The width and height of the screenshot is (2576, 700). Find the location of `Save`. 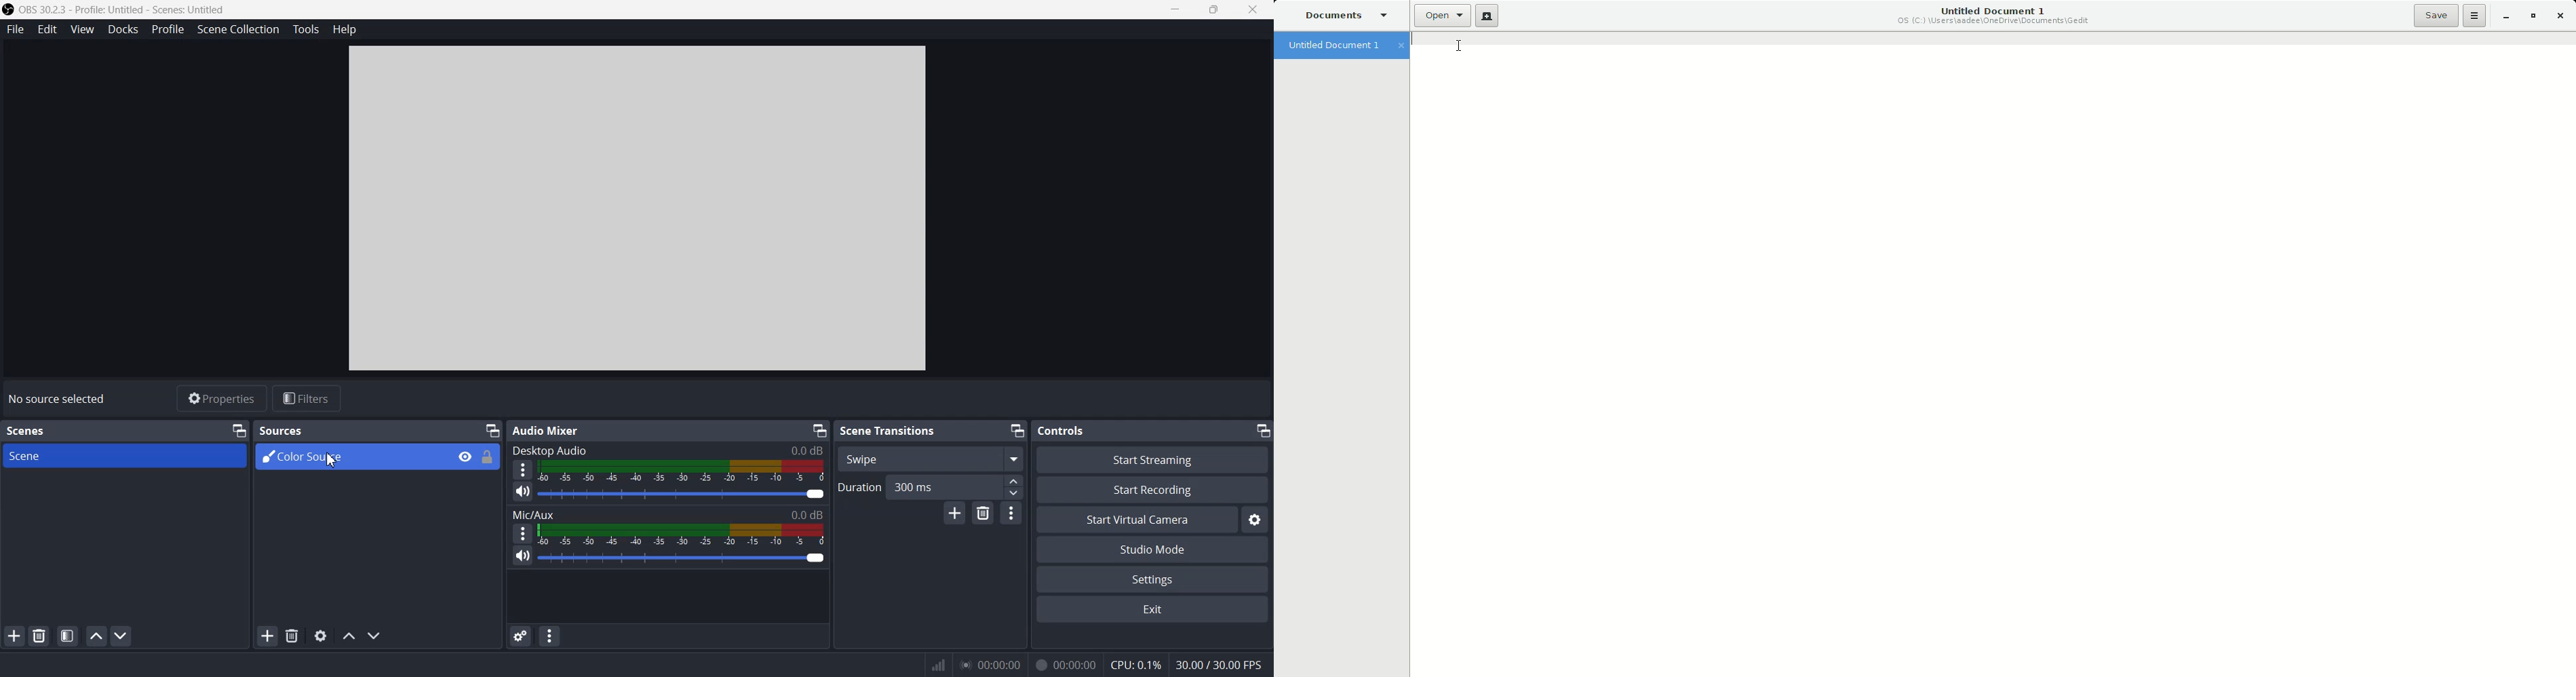

Save is located at coordinates (2436, 15).